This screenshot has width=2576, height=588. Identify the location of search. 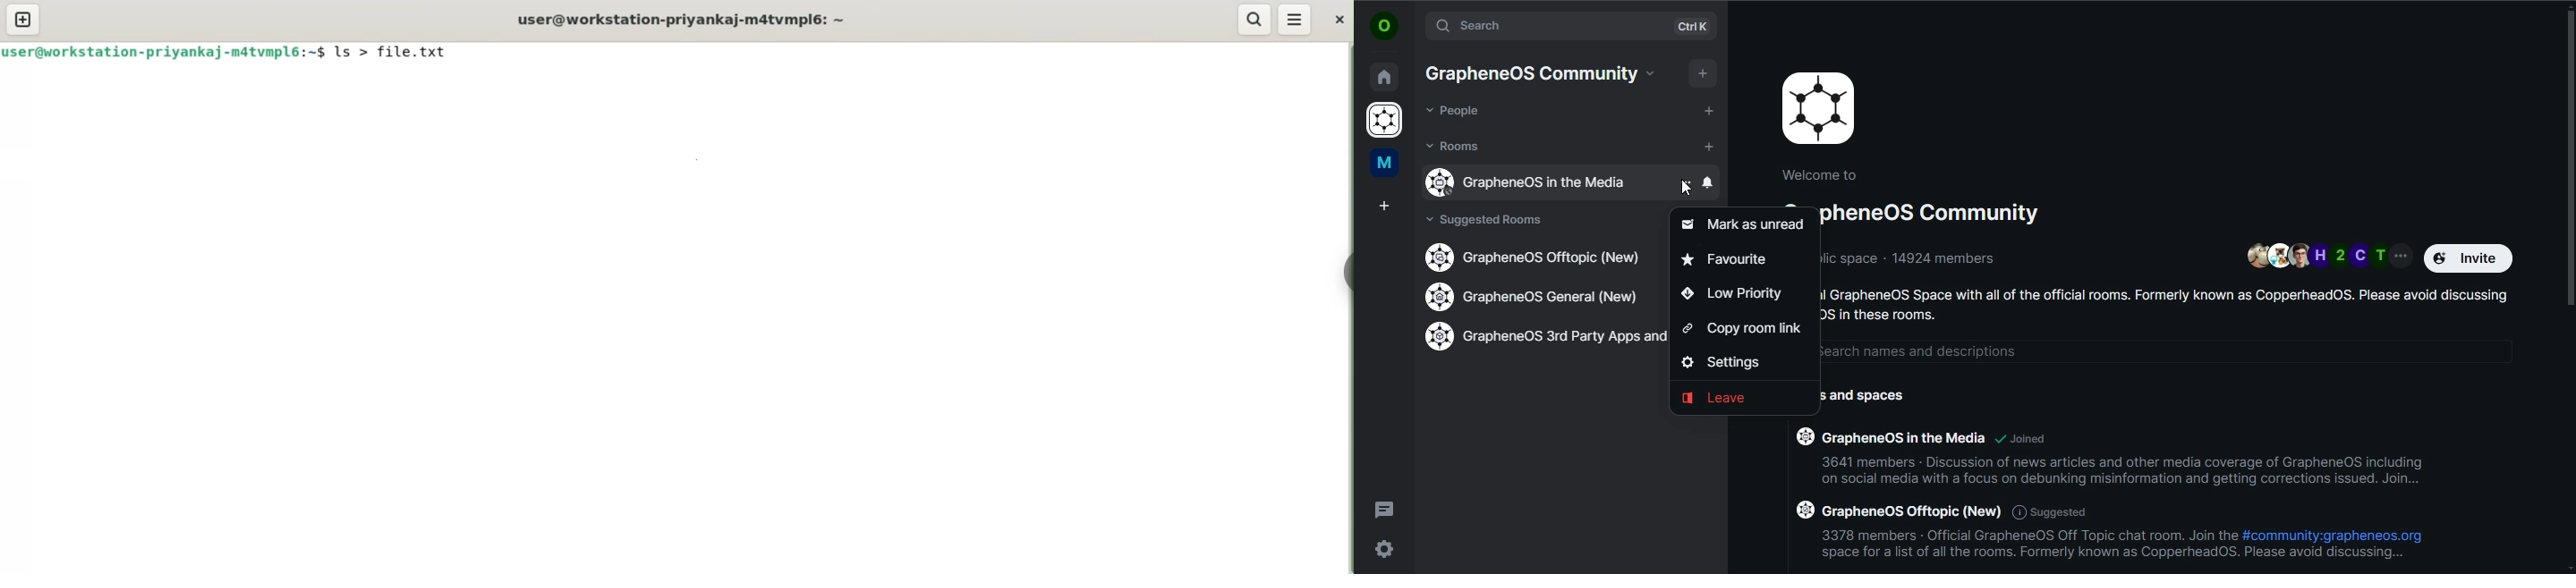
(1548, 26).